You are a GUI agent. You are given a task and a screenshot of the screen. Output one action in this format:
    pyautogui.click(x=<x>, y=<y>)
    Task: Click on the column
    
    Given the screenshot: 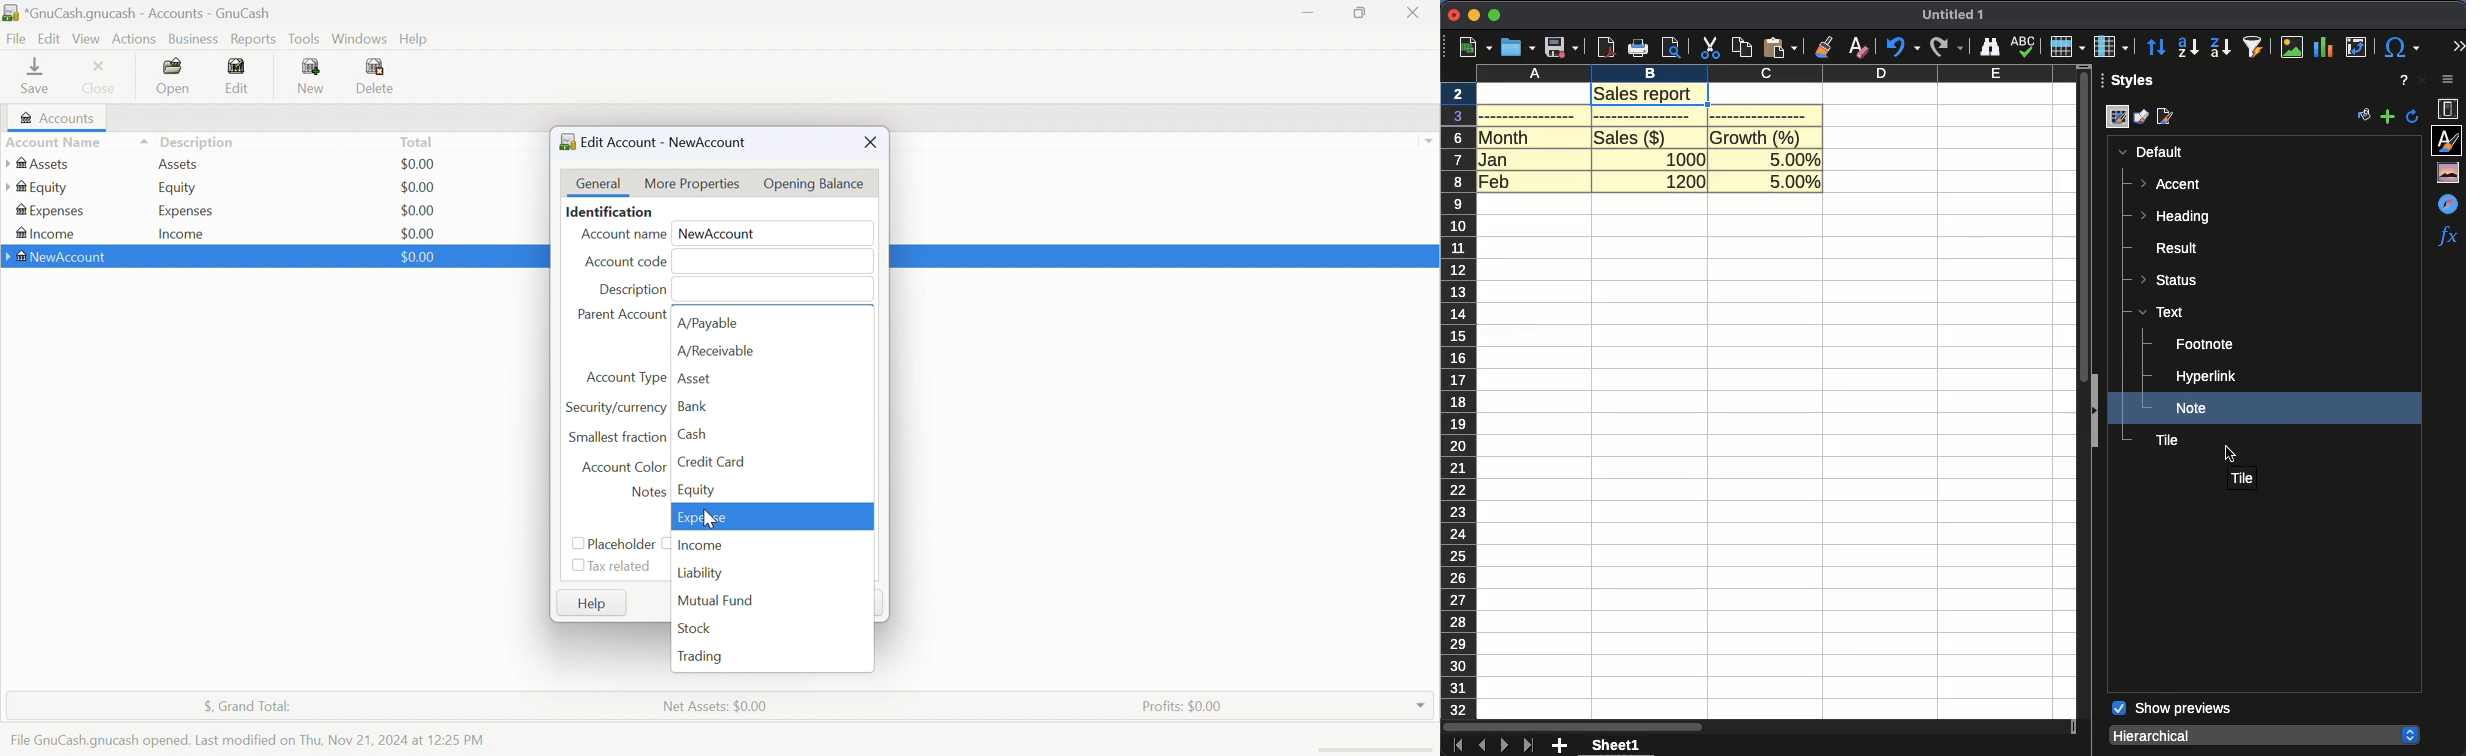 What is the action you would take?
    pyautogui.click(x=1778, y=75)
    